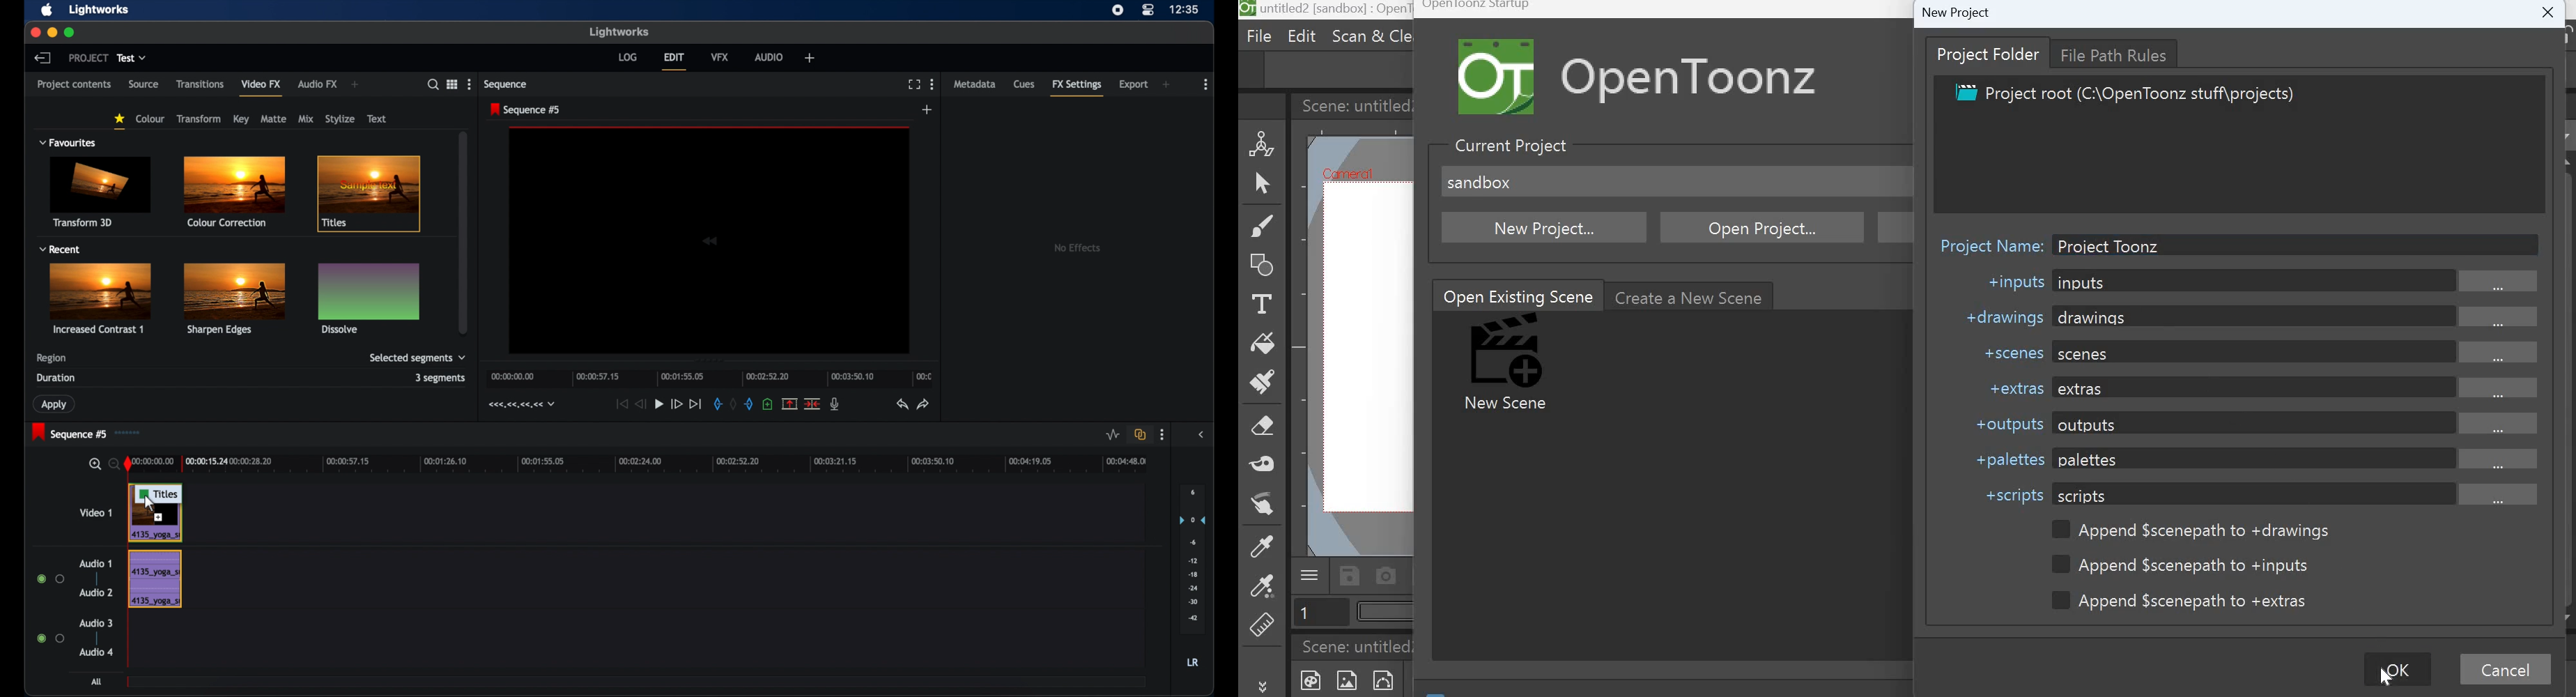 This screenshot has height=700, width=2576. Describe the element at coordinates (2121, 53) in the screenshot. I see `File Path Rules` at that location.